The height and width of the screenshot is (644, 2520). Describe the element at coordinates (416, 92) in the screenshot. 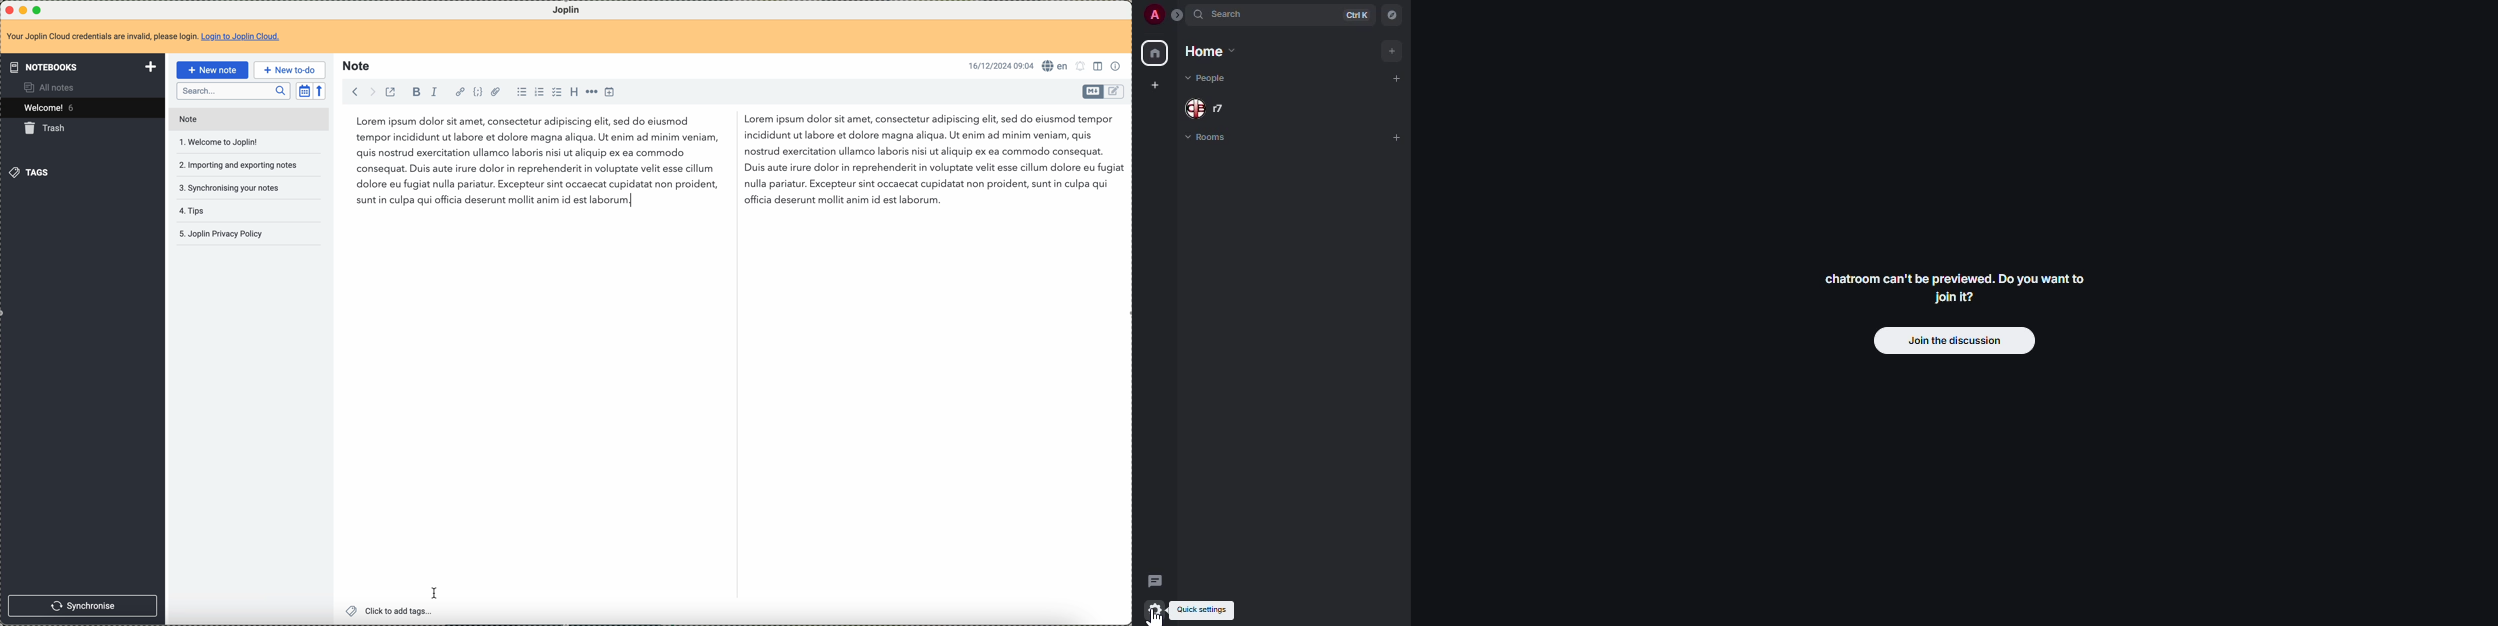

I see `bold` at that location.